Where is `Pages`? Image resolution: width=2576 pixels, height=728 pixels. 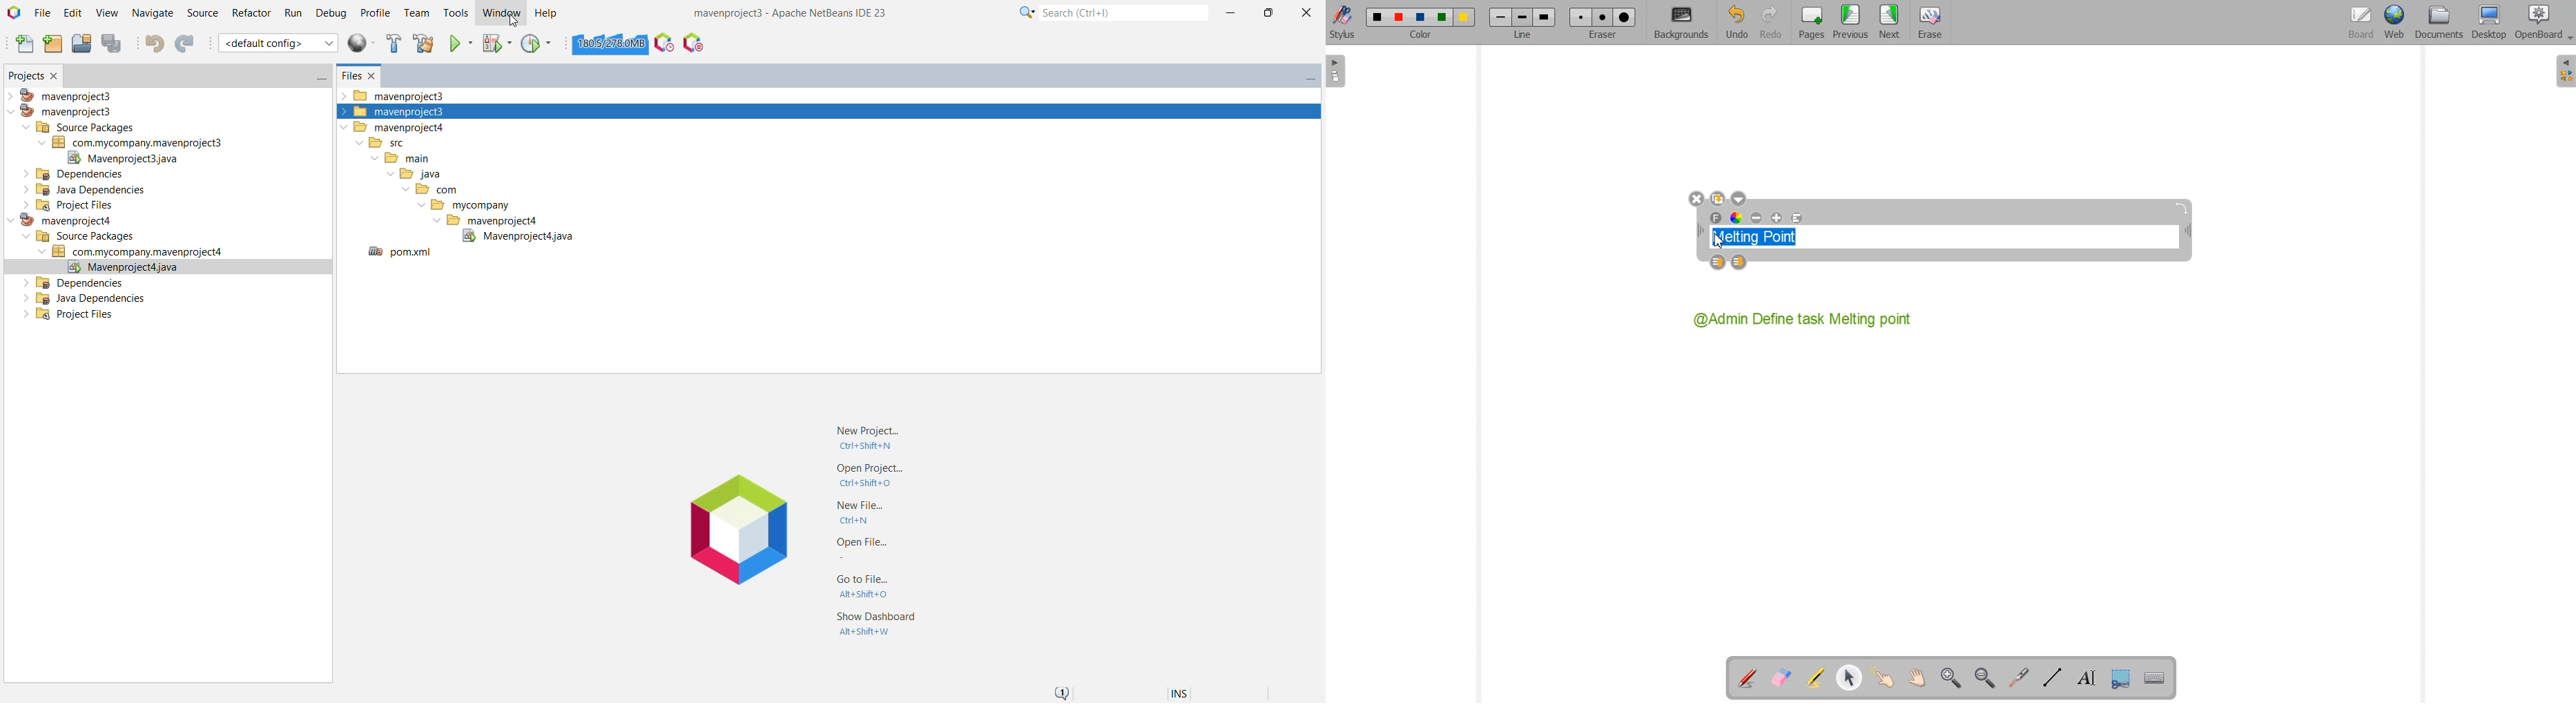 Pages is located at coordinates (1809, 23).